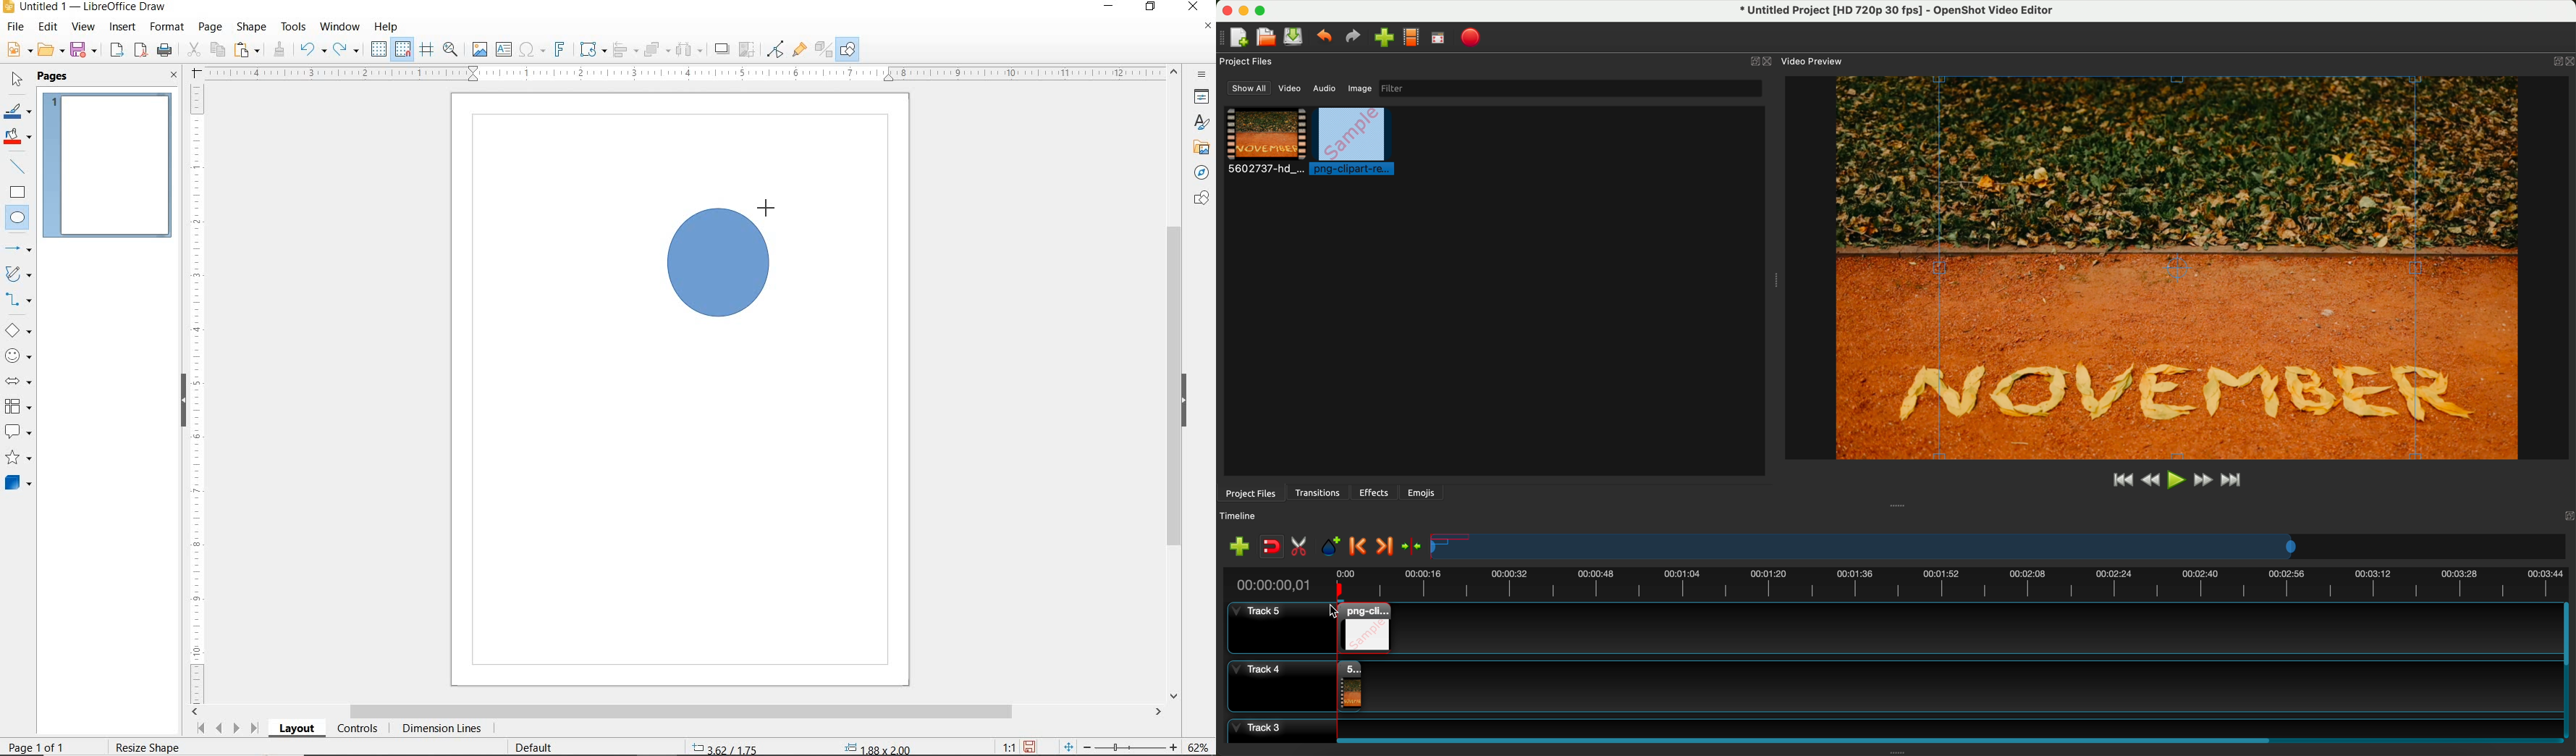 This screenshot has width=2576, height=756. I want to click on INSERT TEXT BOX, so click(504, 50).